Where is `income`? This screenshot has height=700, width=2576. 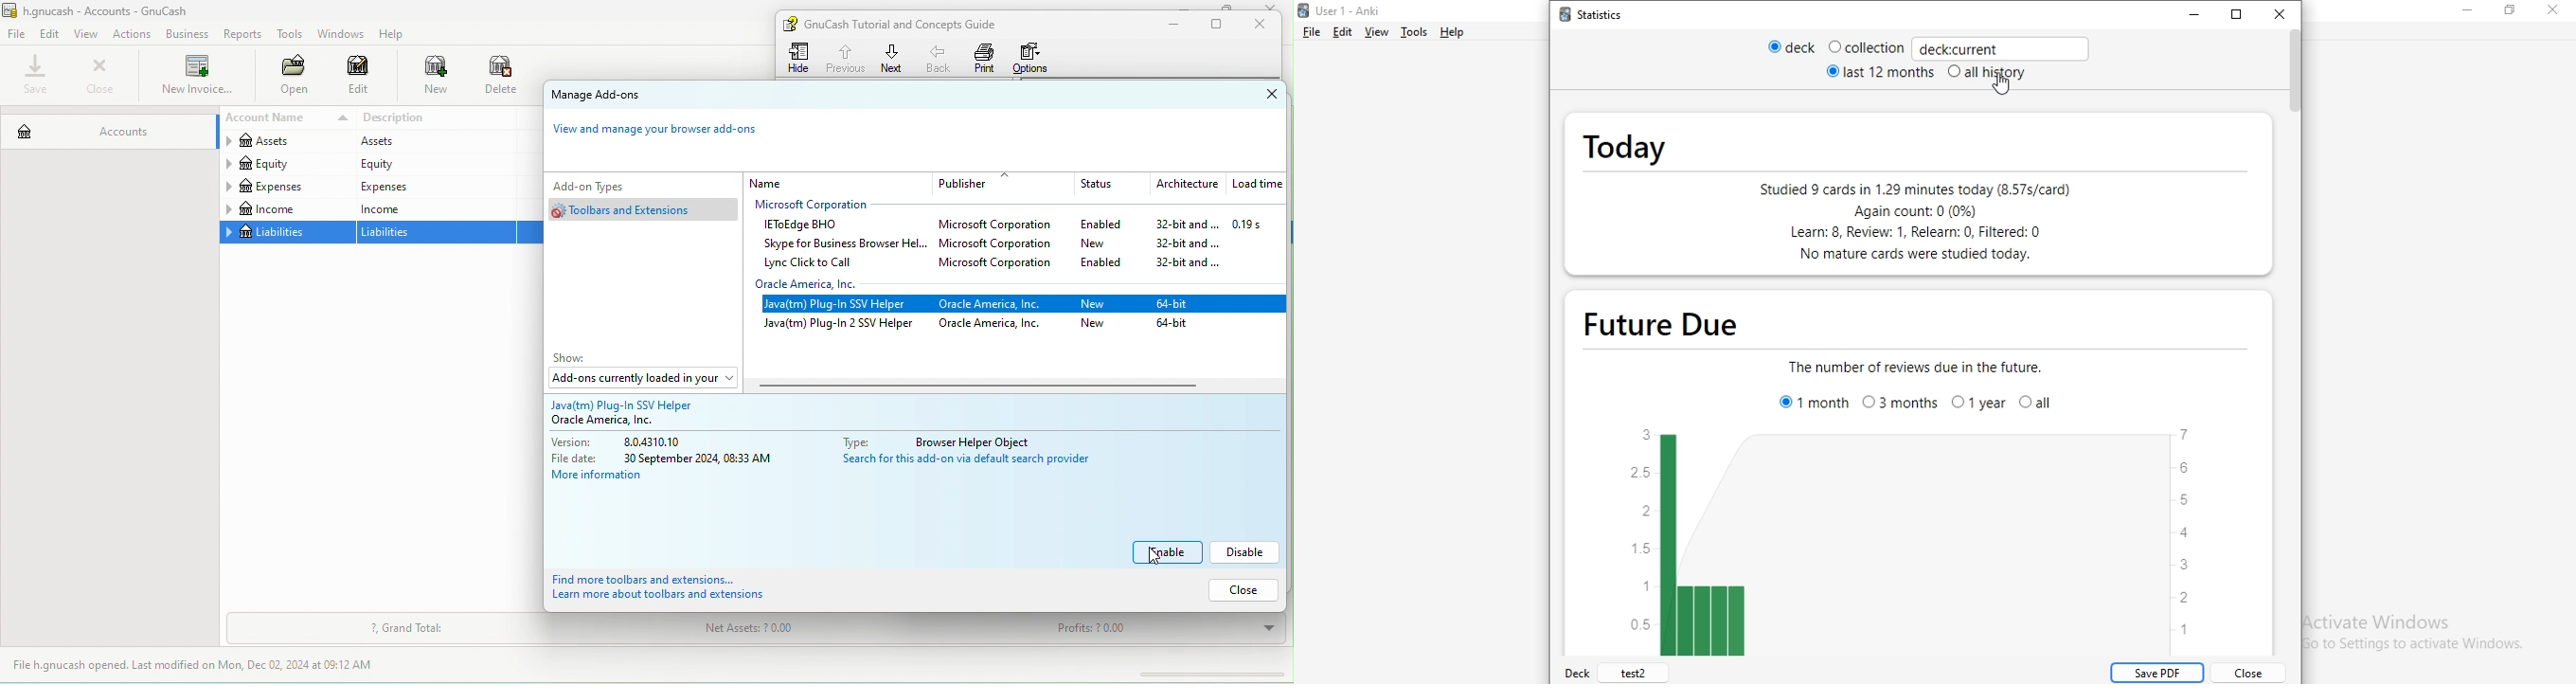
income is located at coordinates (286, 209).